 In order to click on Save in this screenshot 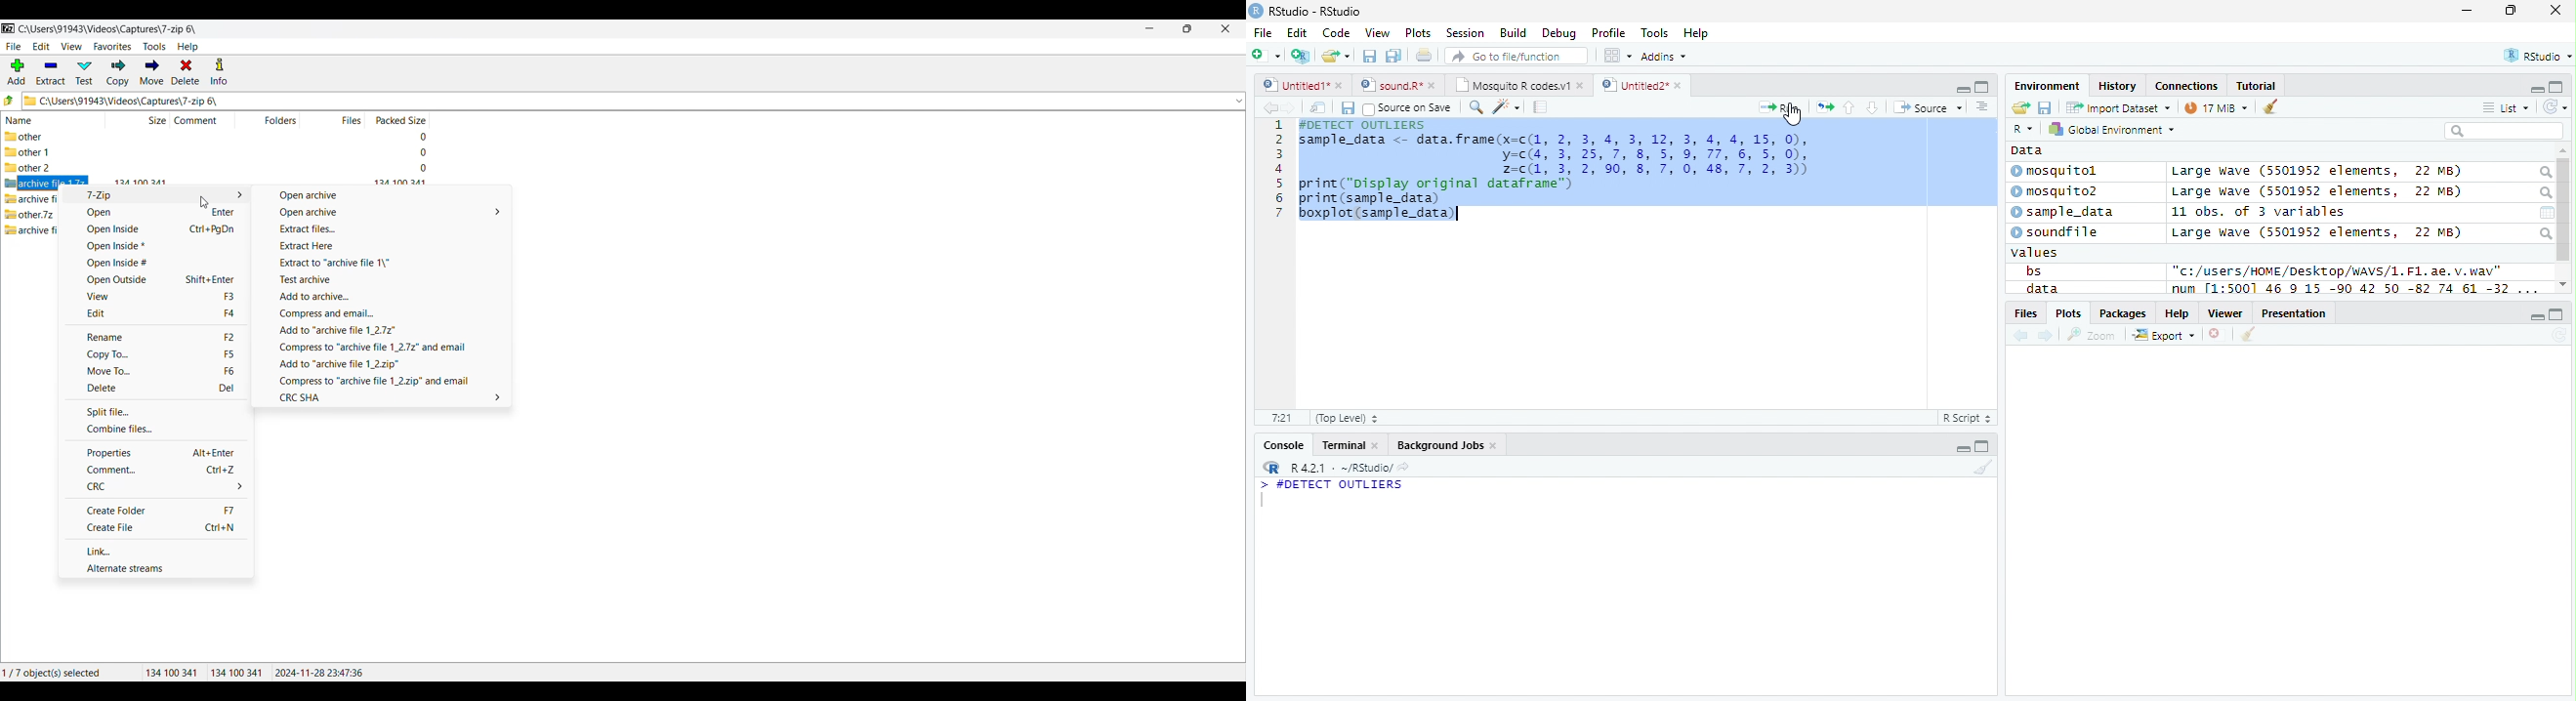, I will do `click(1347, 108)`.